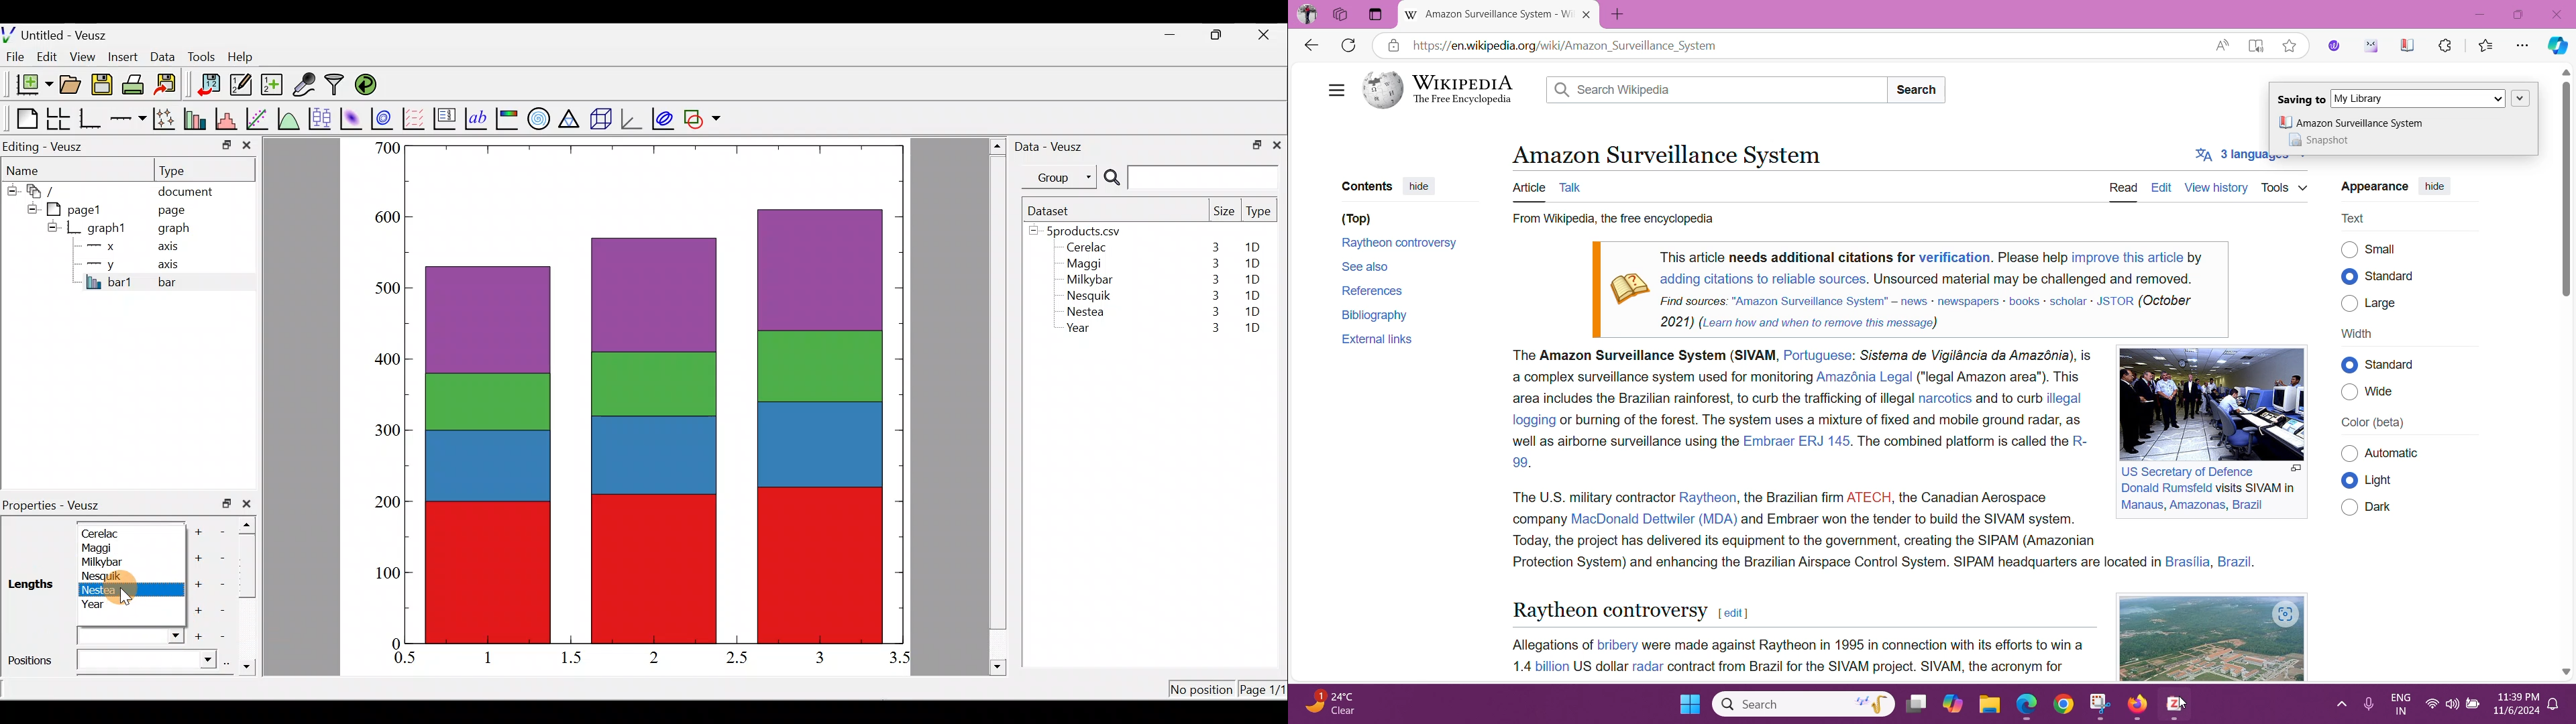 This screenshot has height=728, width=2576. Describe the element at coordinates (1528, 188) in the screenshot. I see `Article` at that location.